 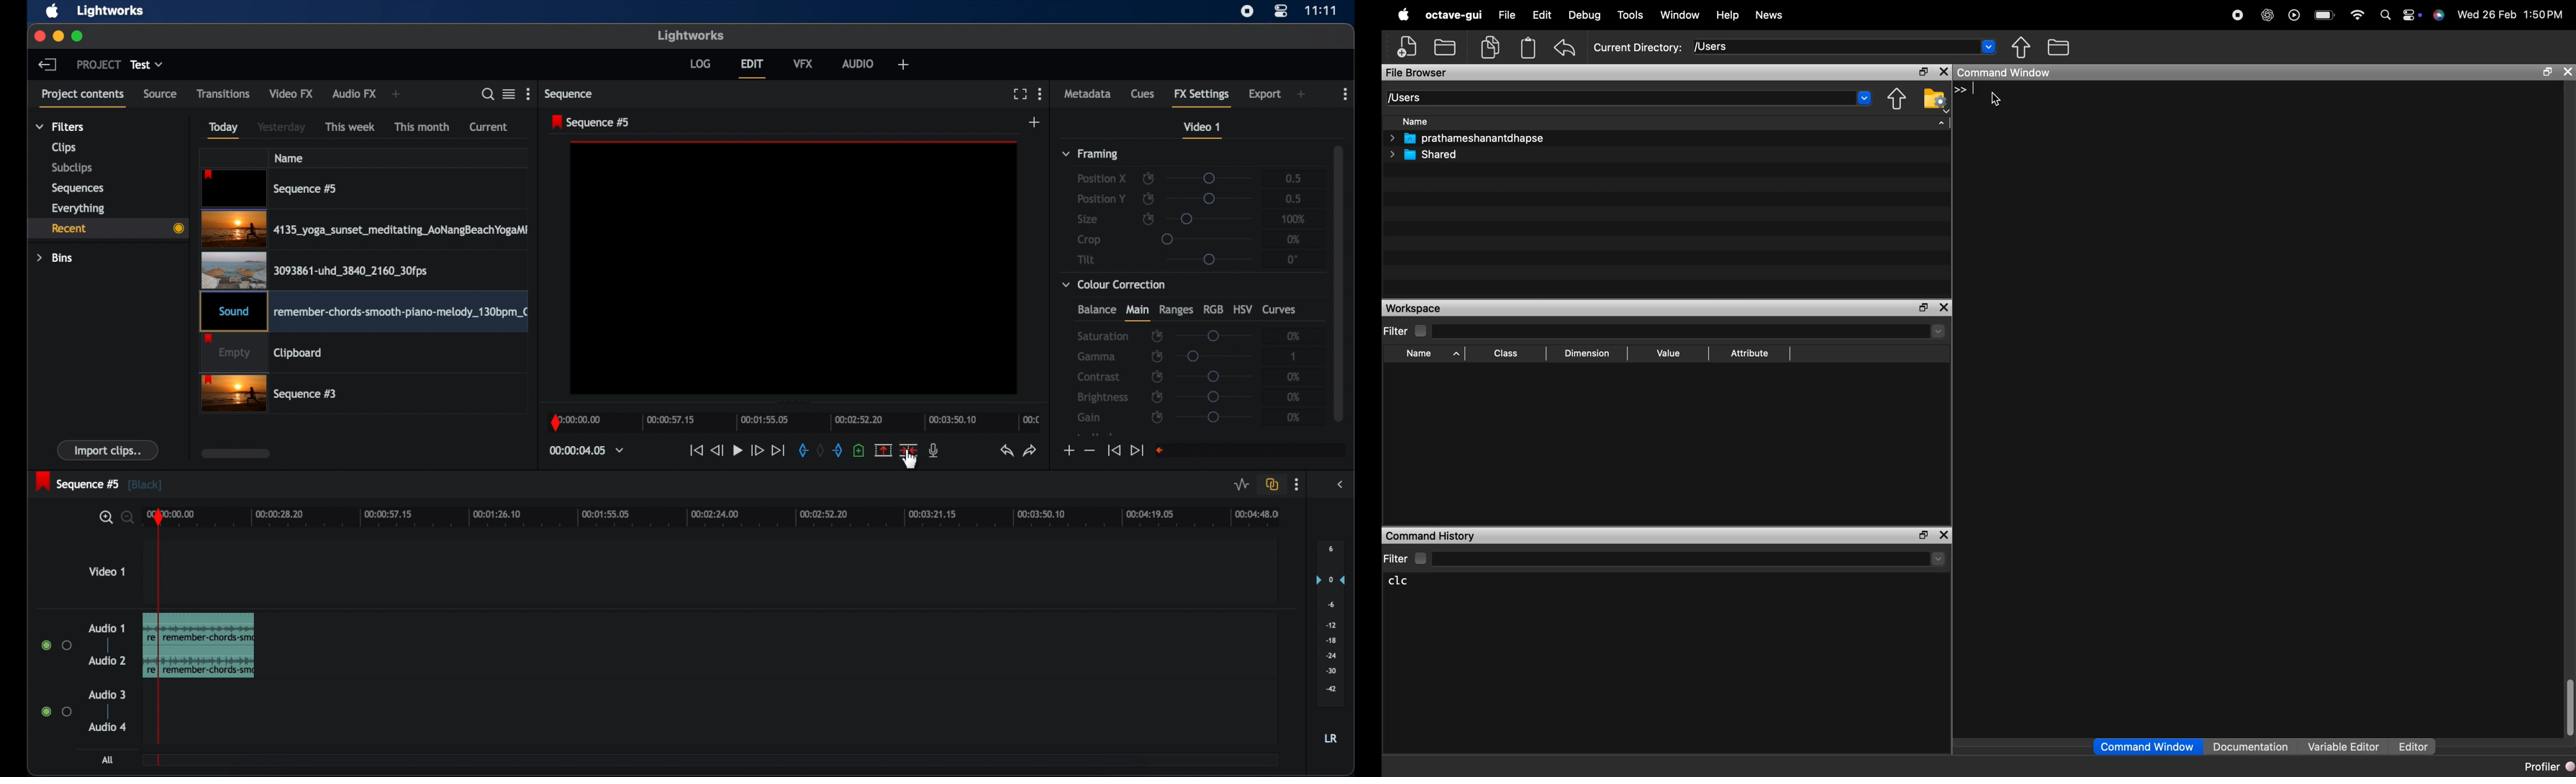 I want to click on Command Window, so click(x=2147, y=747).